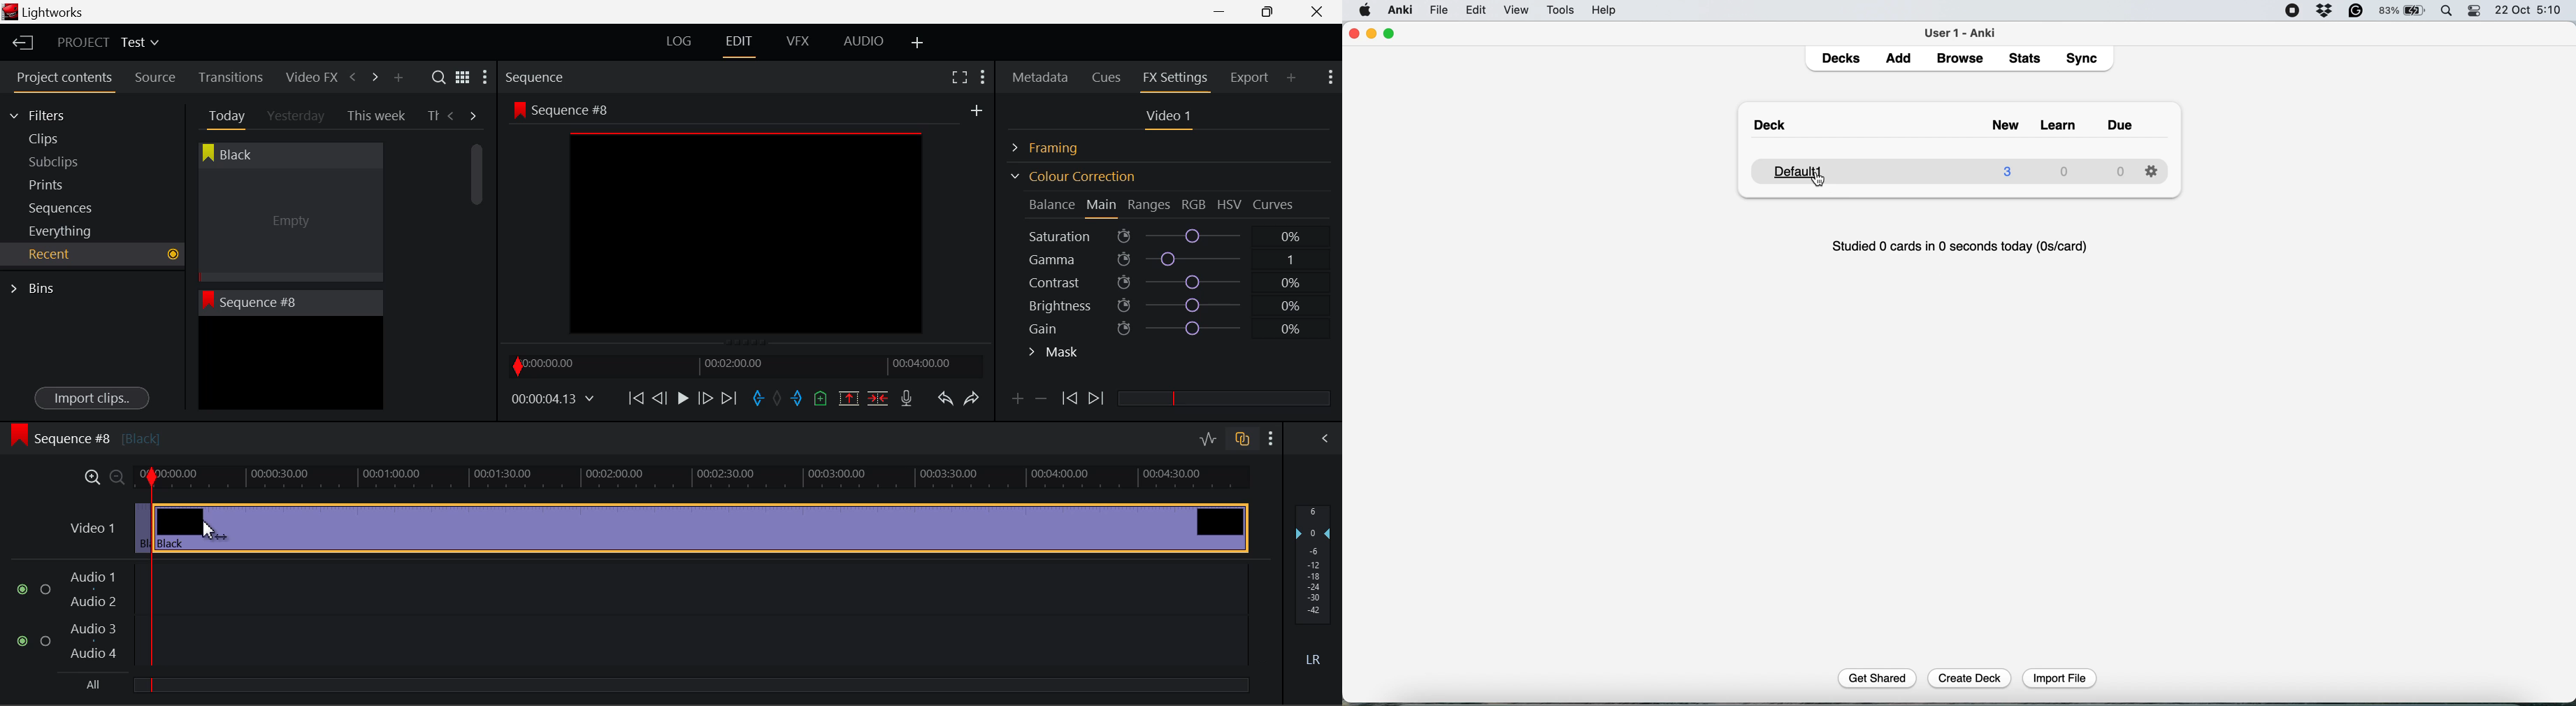 The image size is (2576, 728). What do you see at coordinates (1054, 354) in the screenshot?
I see `Mask` at bounding box center [1054, 354].